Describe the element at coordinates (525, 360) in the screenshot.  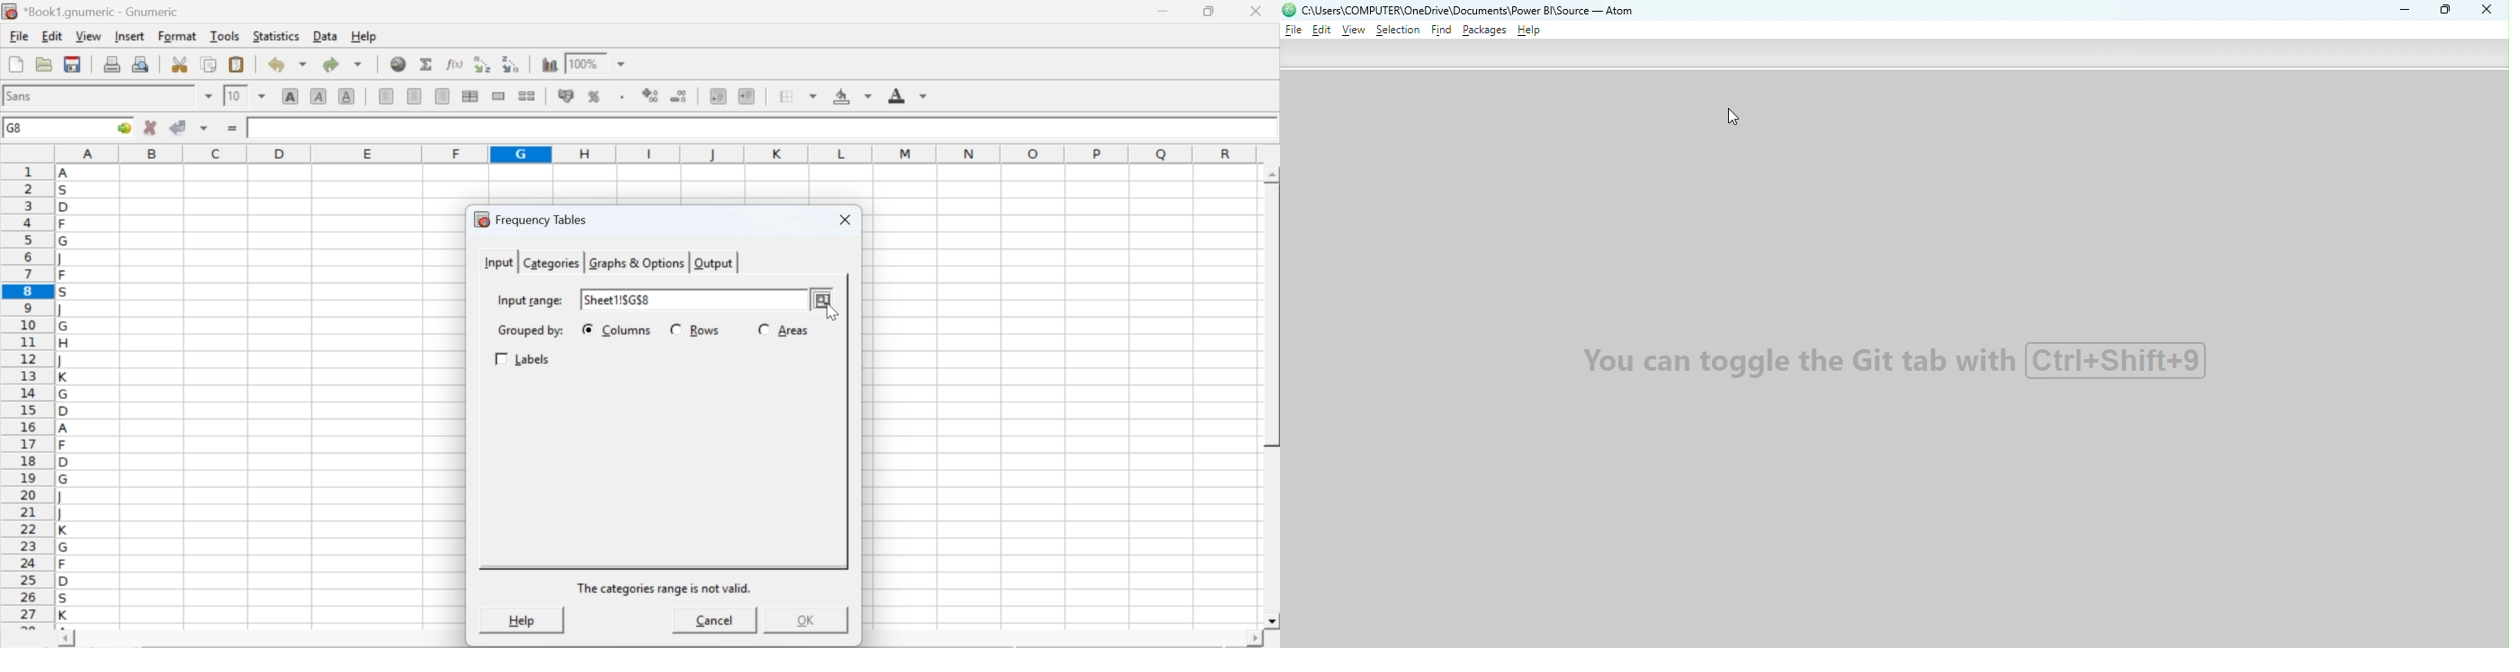
I see `labels` at that location.